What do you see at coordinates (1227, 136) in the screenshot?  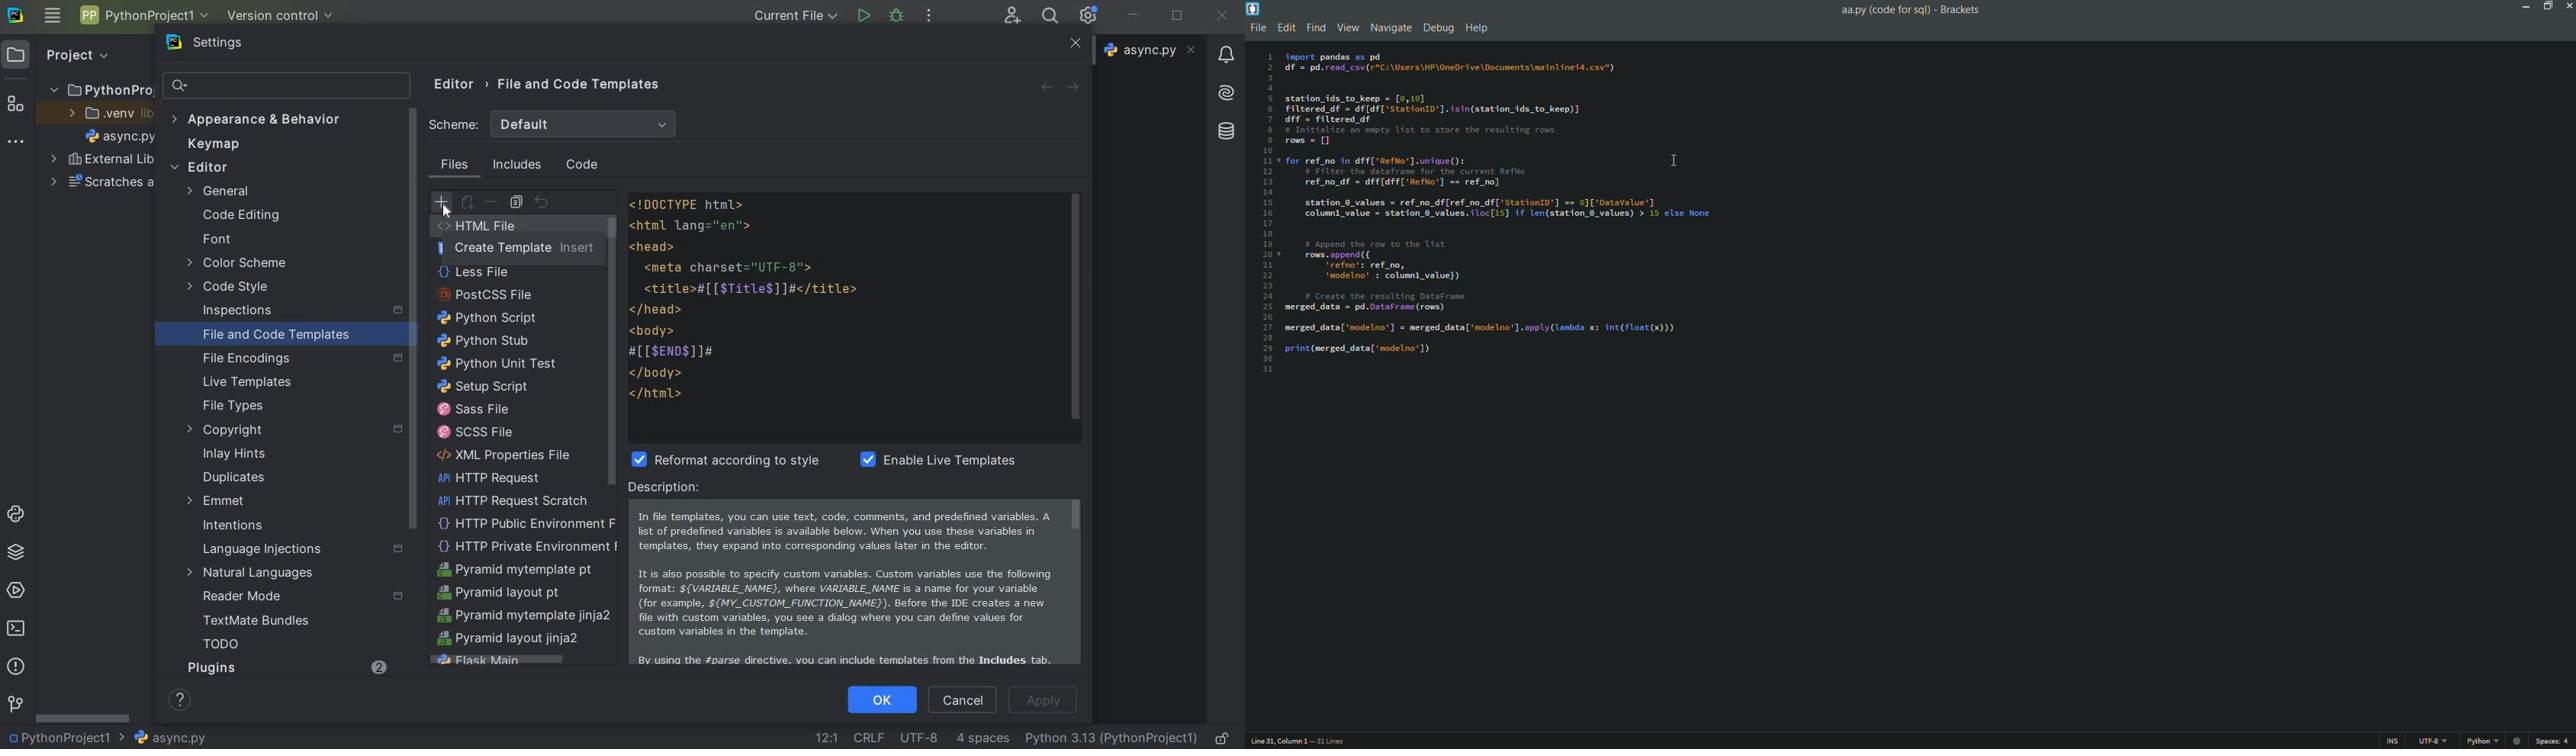 I see `database` at bounding box center [1227, 136].